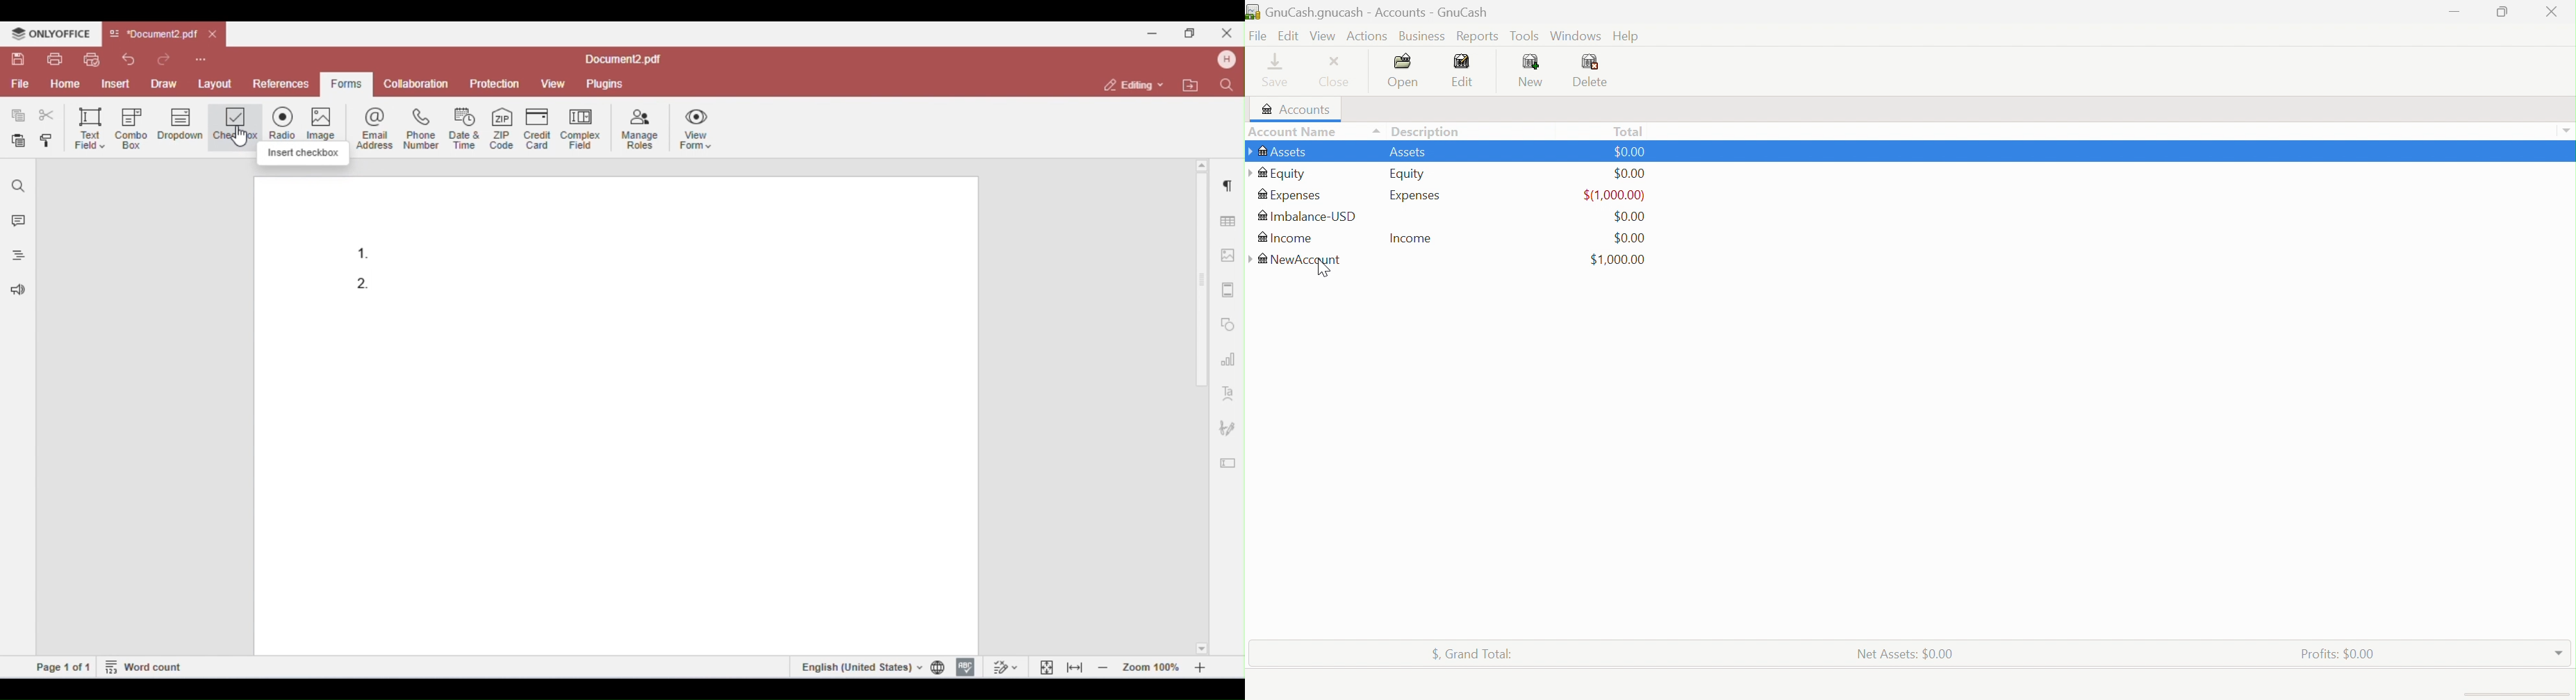 This screenshot has height=700, width=2576. What do you see at coordinates (1321, 269) in the screenshot?
I see `Cursor` at bounding box center [1321, 269].